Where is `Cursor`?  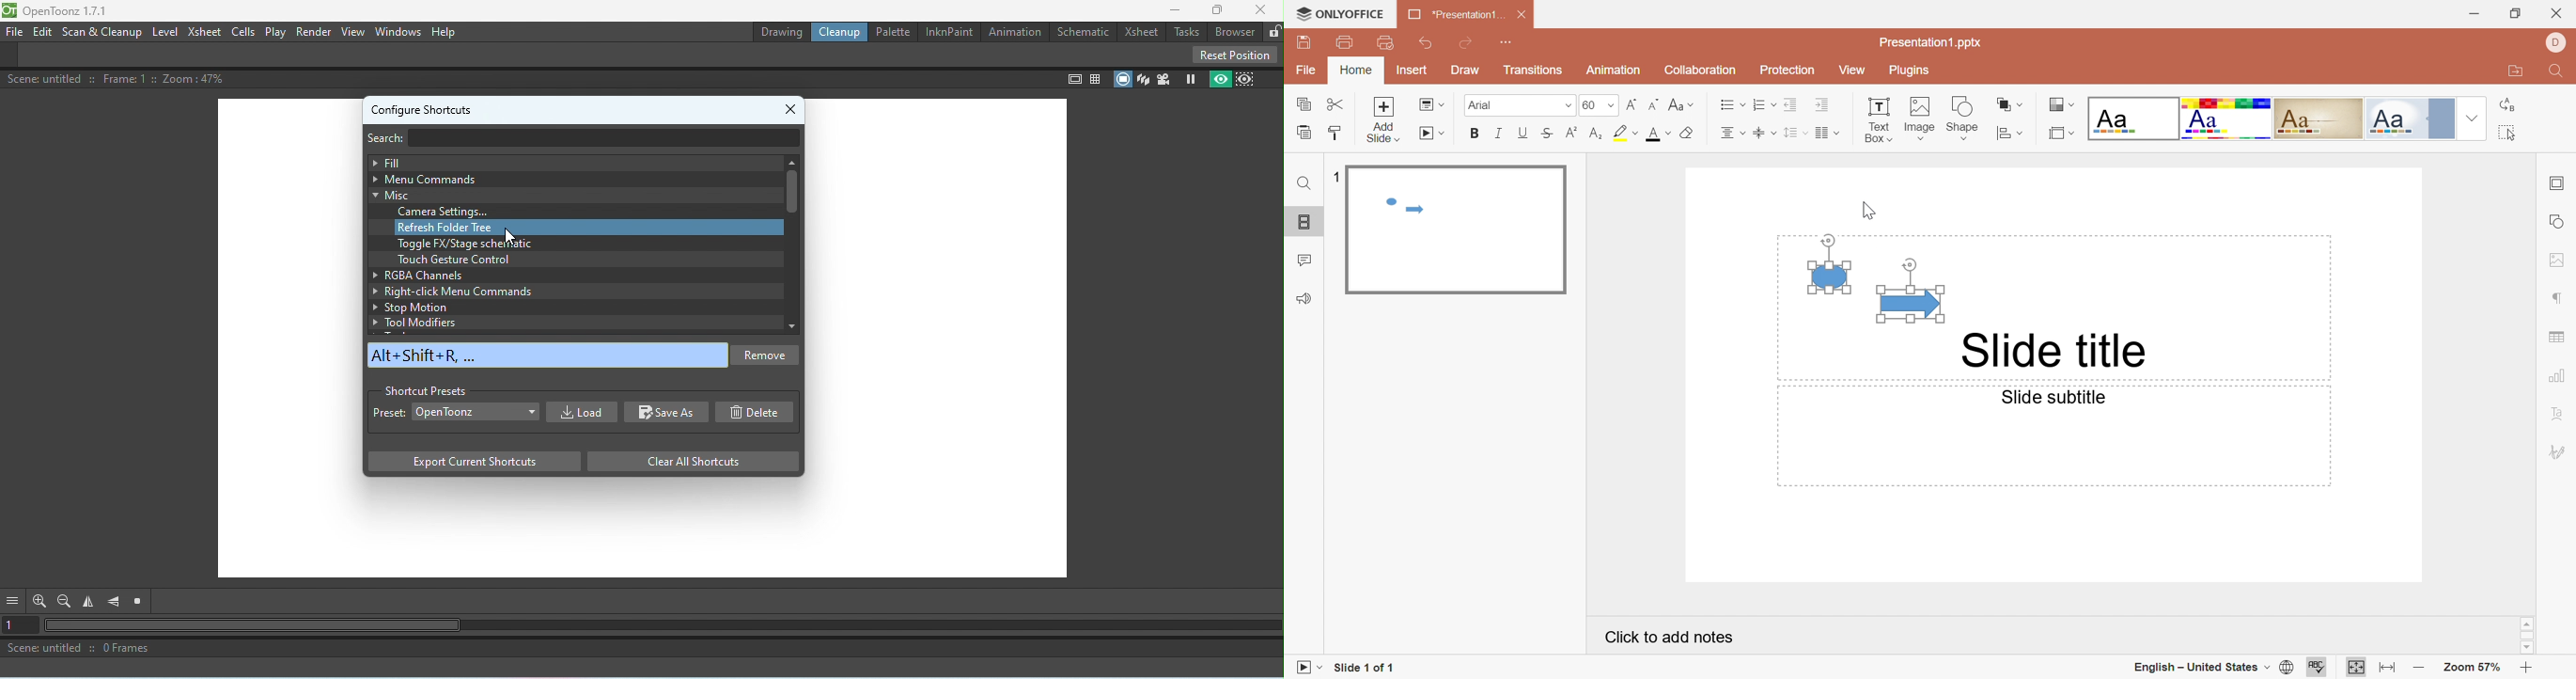 Cursor is located at coordinates (1870, 212).